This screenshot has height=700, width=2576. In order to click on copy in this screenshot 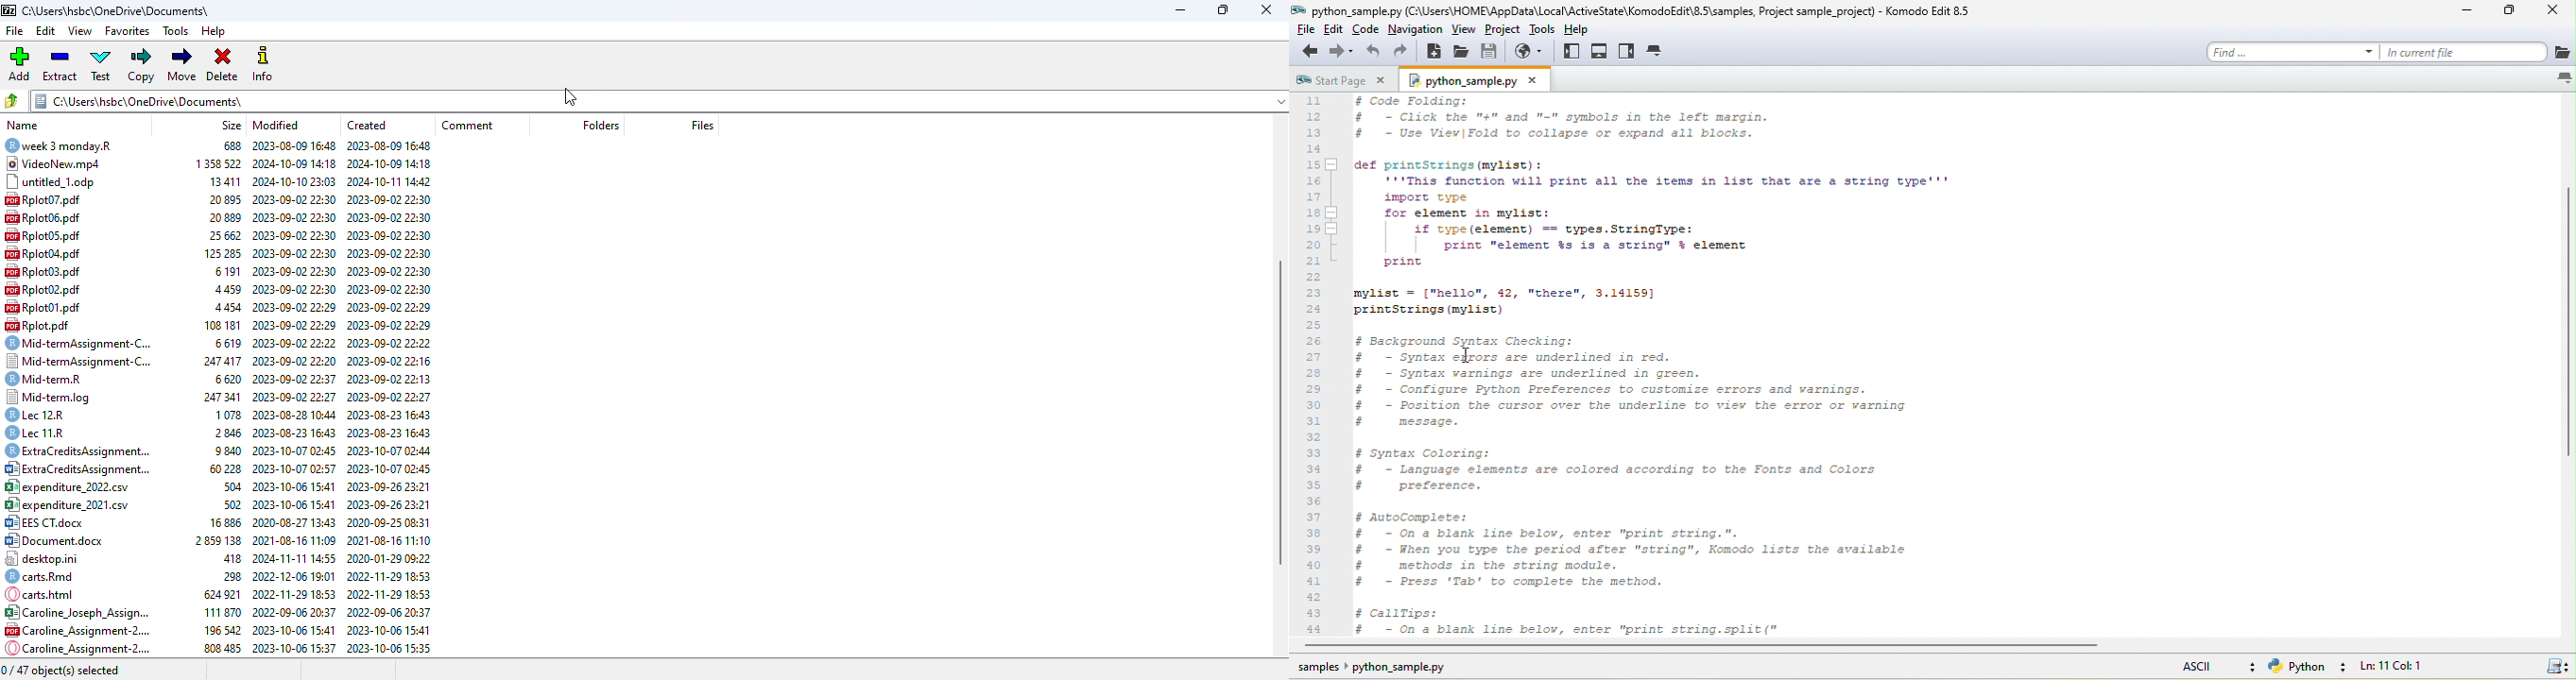, I will do `click(142, 65)`.